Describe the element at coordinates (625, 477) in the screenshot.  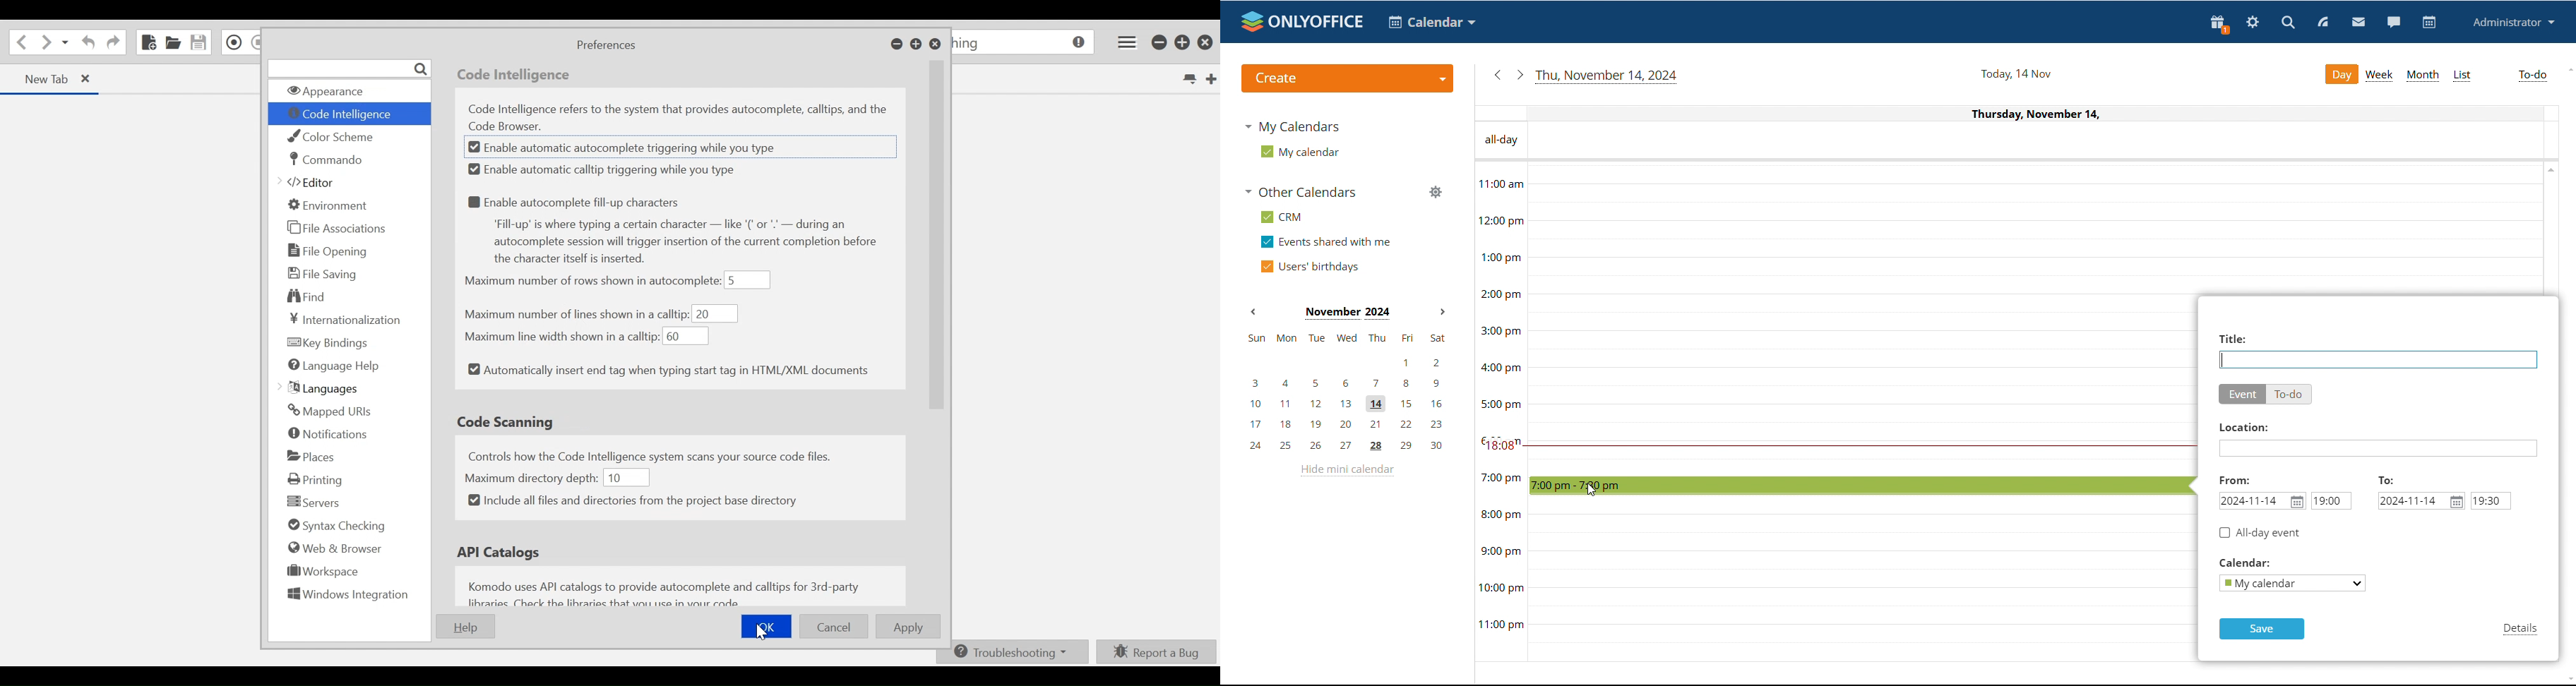
I see `10` at that location.